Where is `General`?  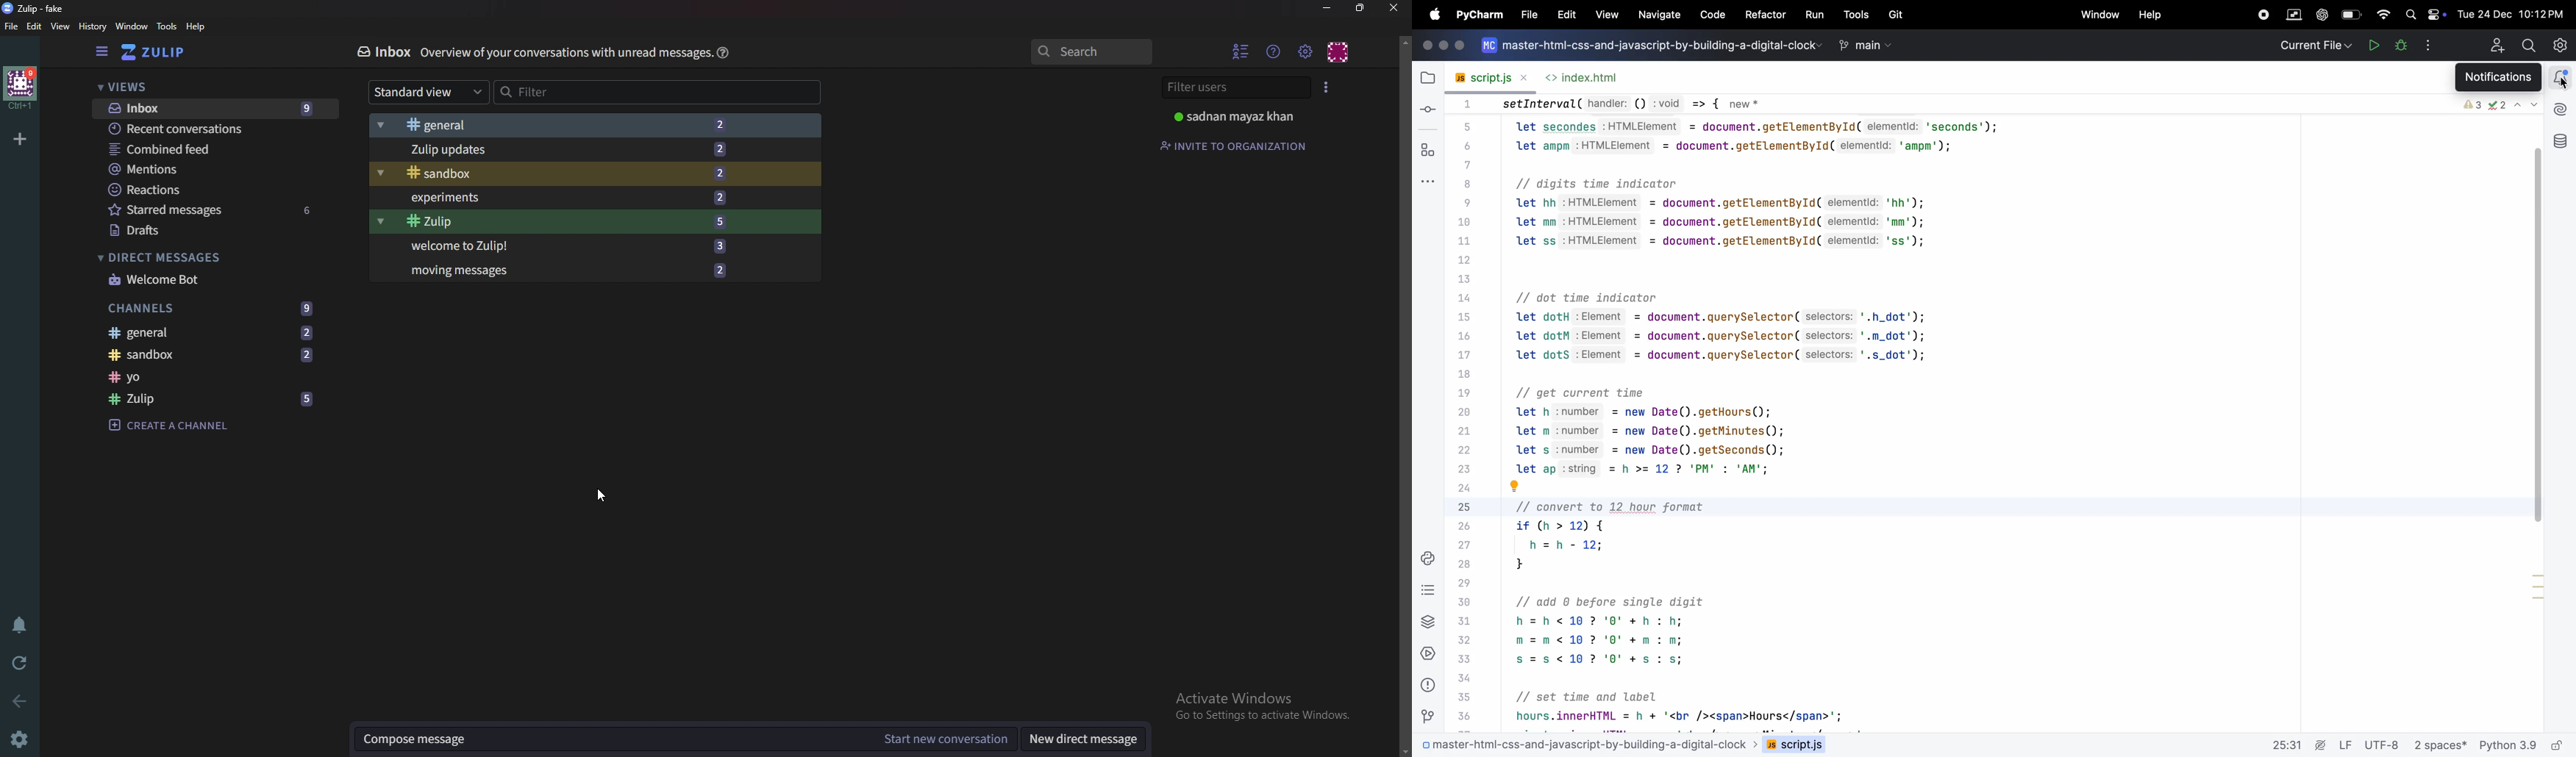 General is located at coordinates (576, 126).